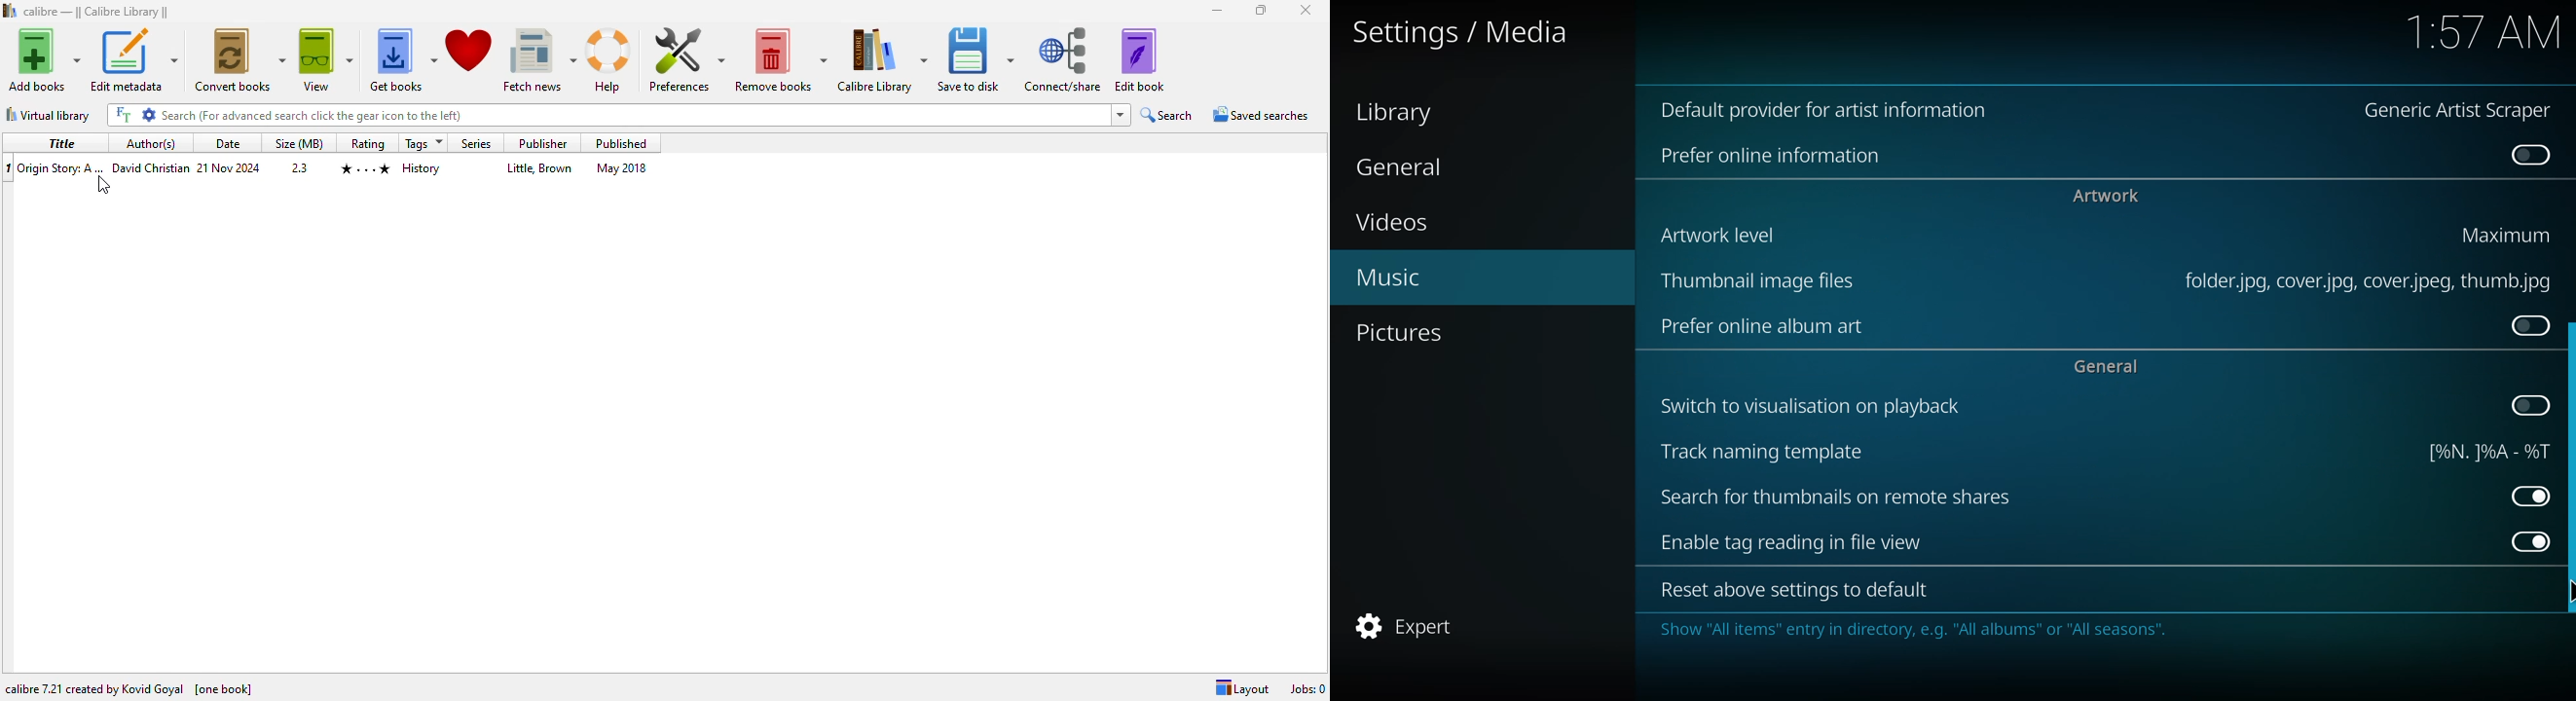 This screenshot has width=2576, height=728. What do you see at coordinates (539, 60) in the screenshot?
I see `fetch news` at bounding box center [539, 60].